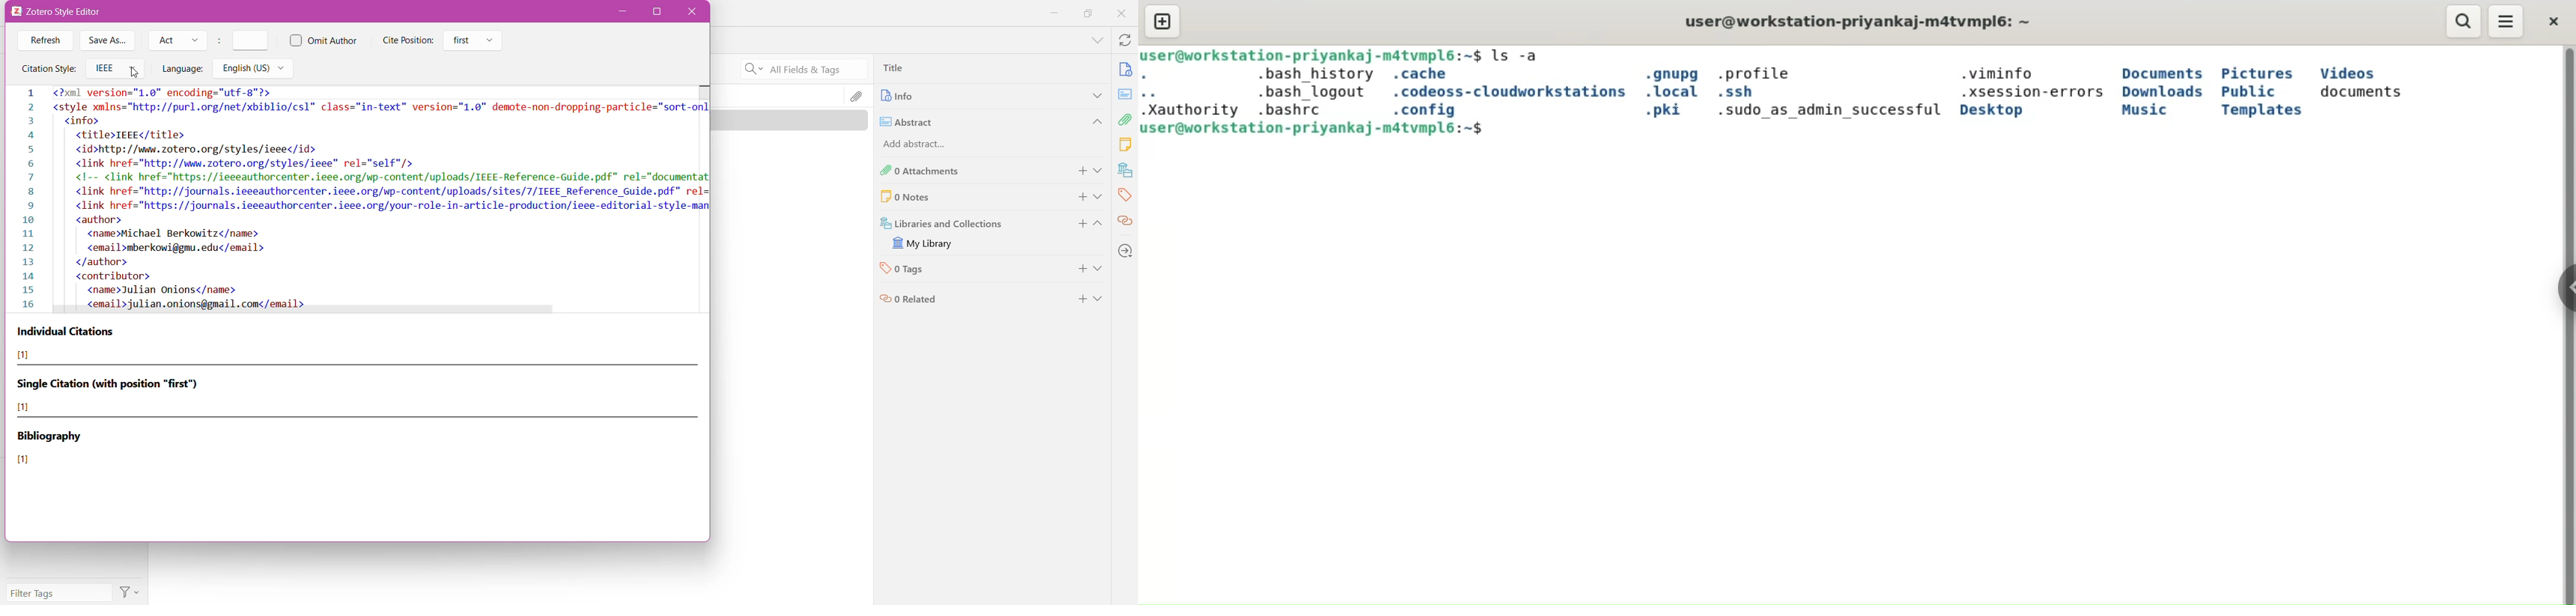  What do you see at coordinates (474, 41) in the screenshot?
I see `first` at bounding box center [474, 41].